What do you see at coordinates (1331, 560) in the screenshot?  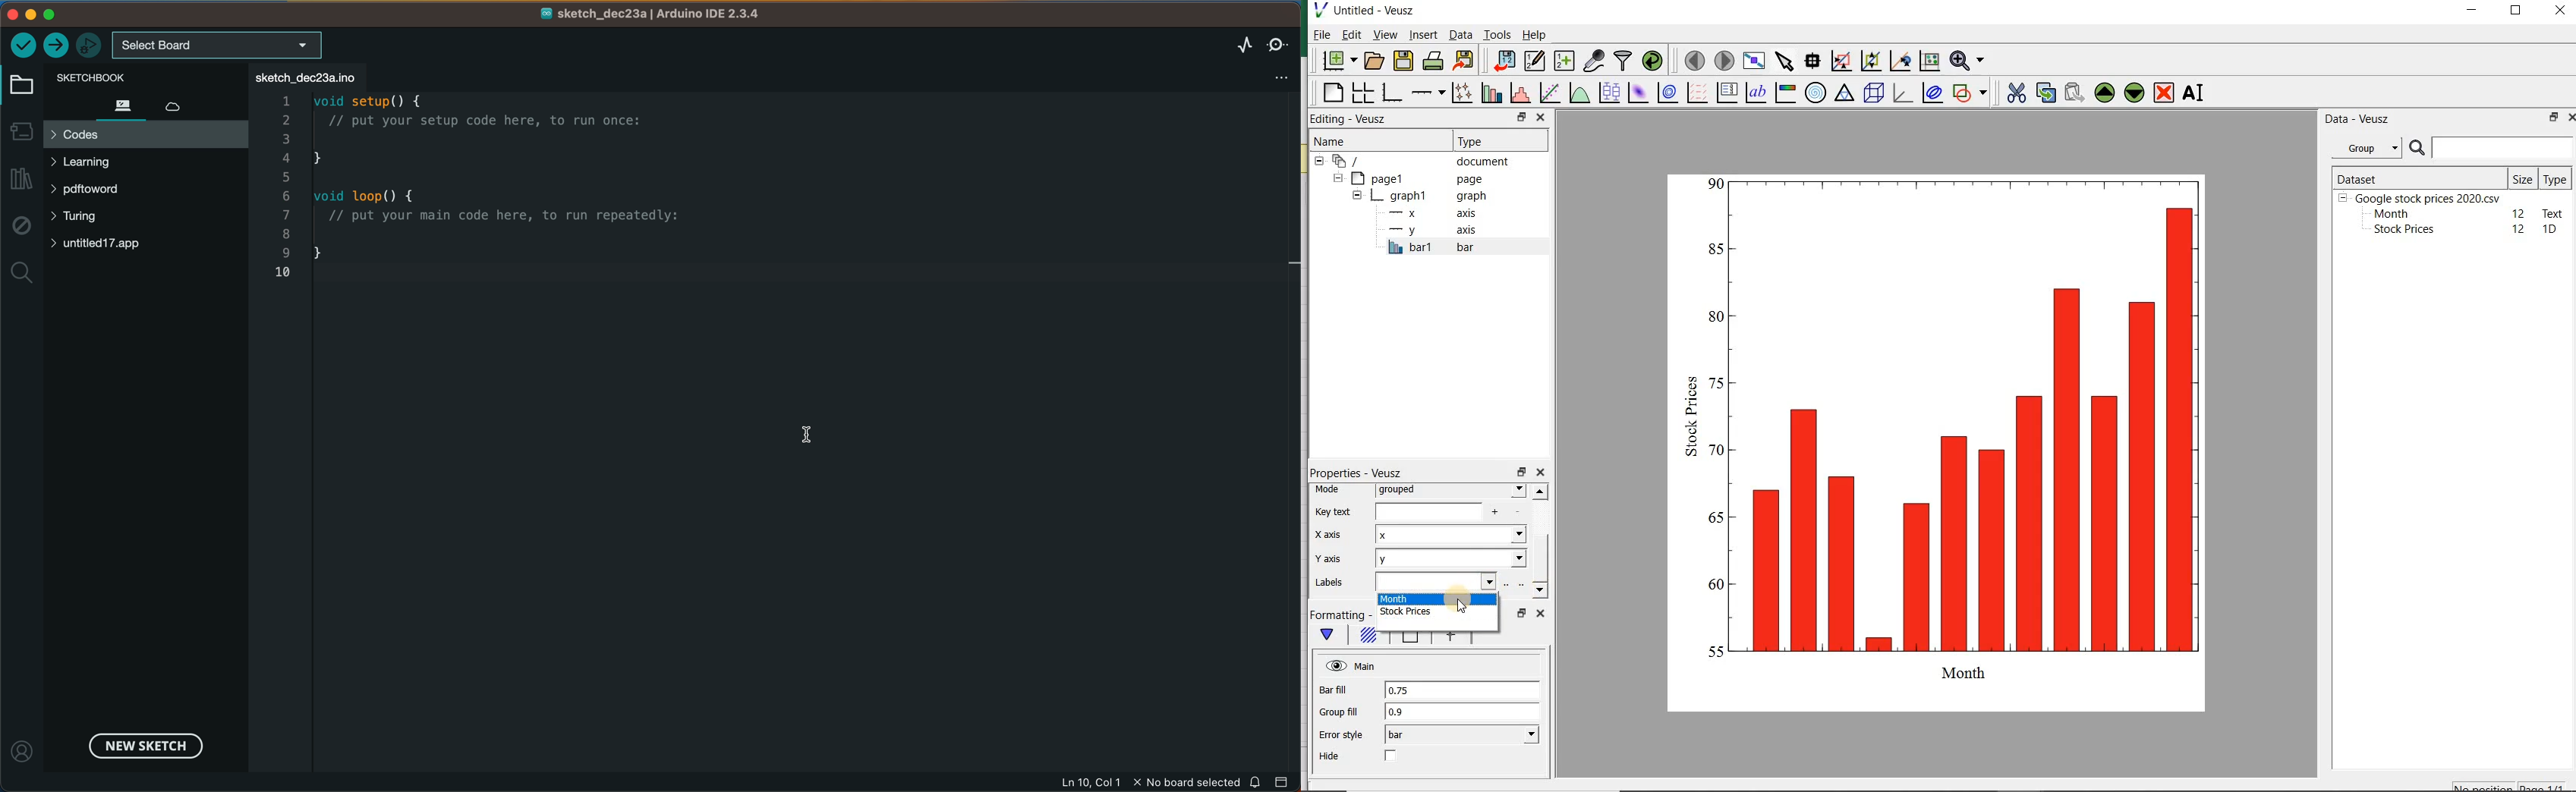 I see `Y-axis` at bounding box center [1331, 560].